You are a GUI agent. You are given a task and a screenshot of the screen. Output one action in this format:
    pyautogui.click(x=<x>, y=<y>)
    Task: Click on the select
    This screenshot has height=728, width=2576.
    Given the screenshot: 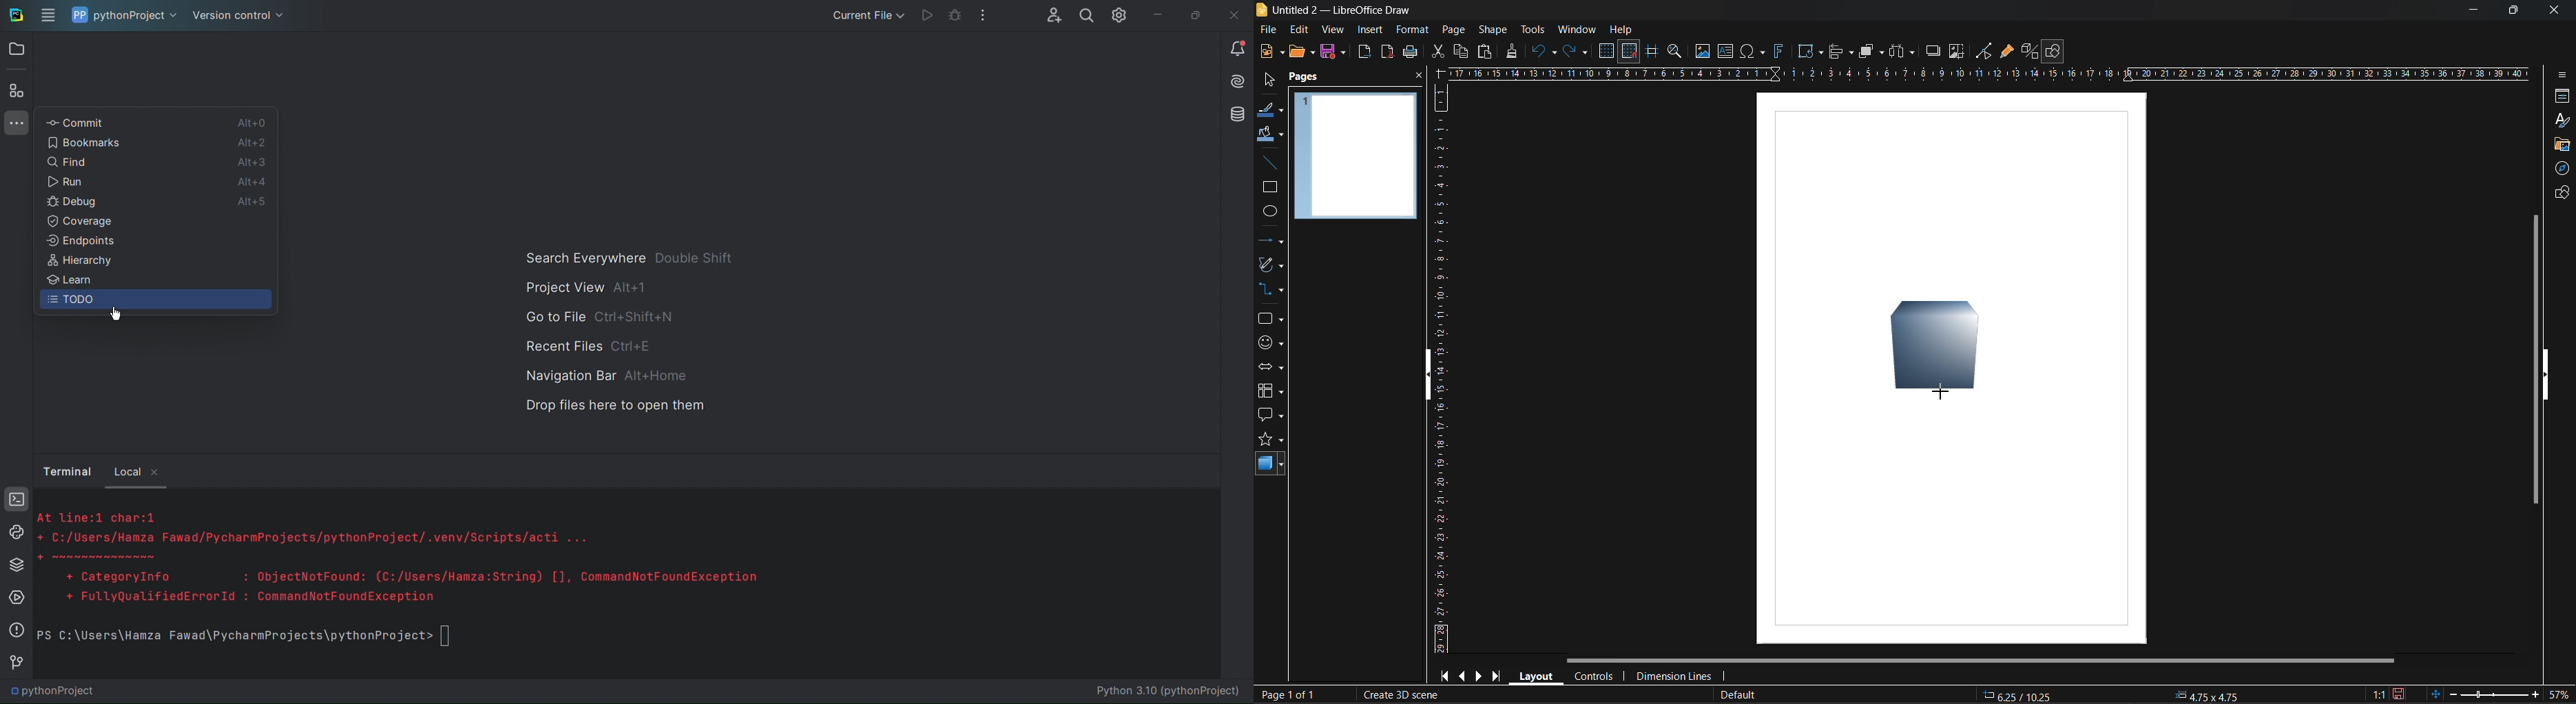 What is the action you would take?
    pyautogui.click(x=1266, y=82)
    